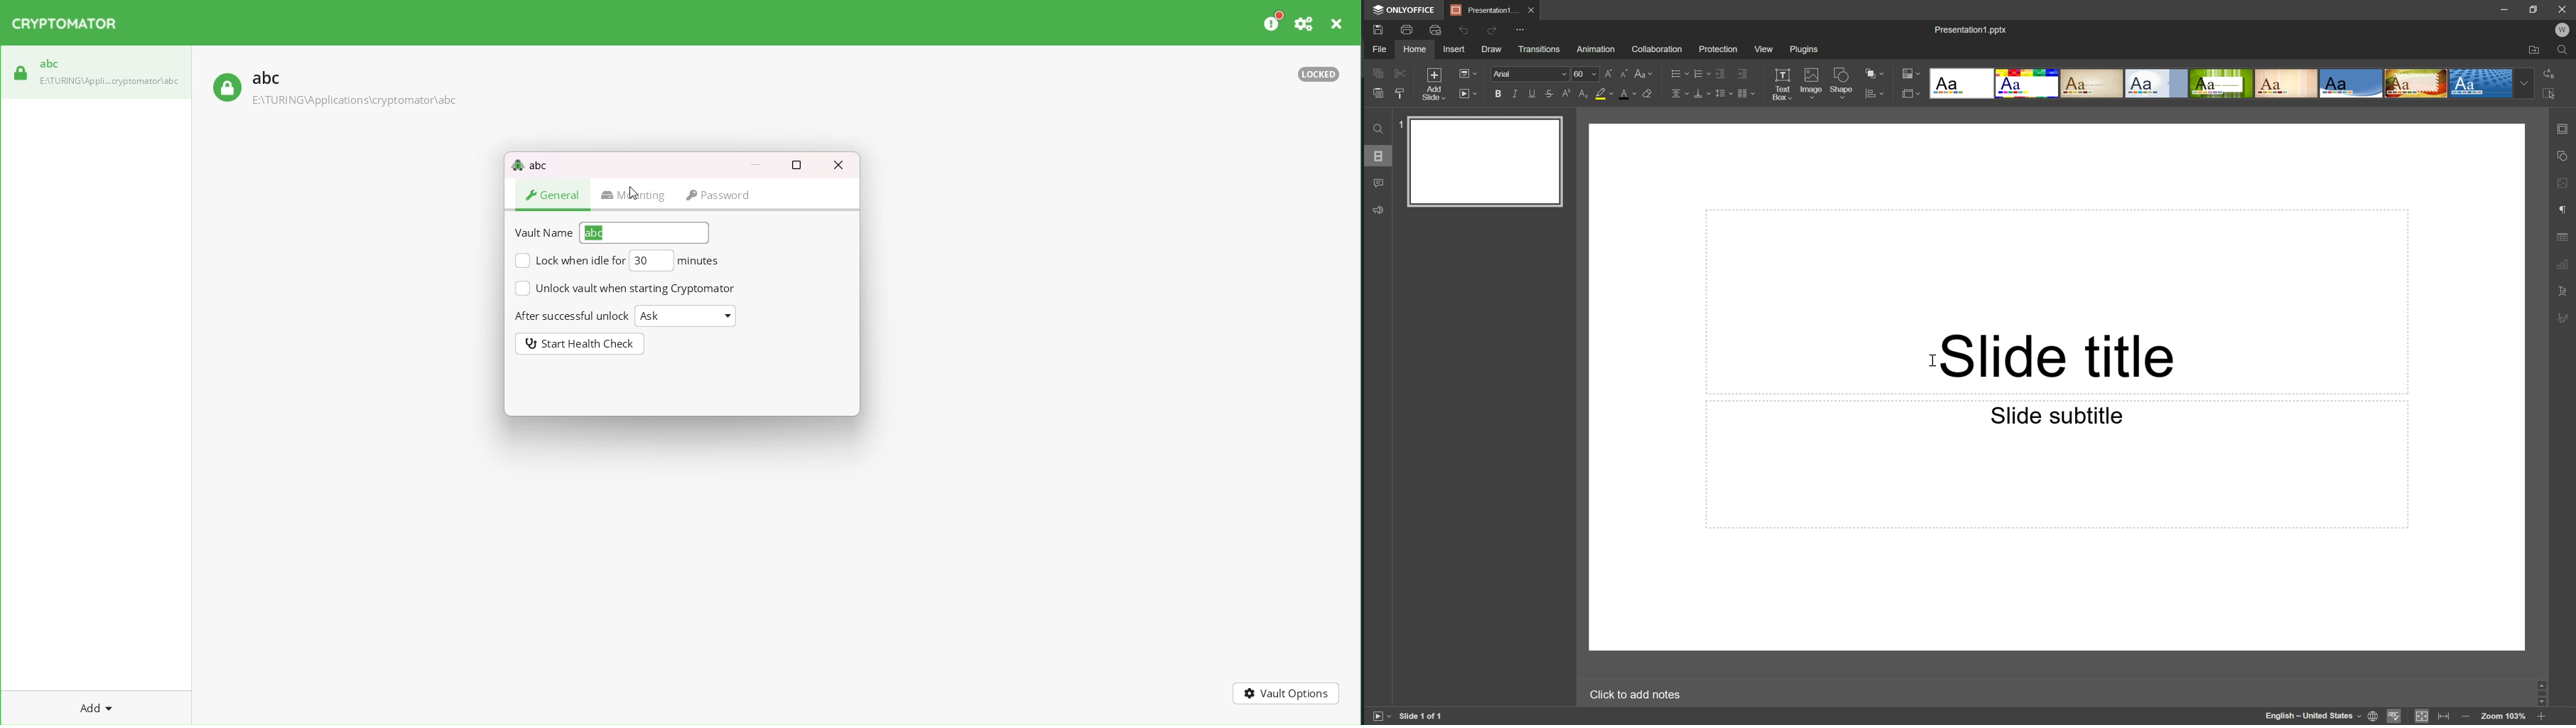  Describe the element at coordinates (1595, 49) in the screenshot. I see `Animation` at that location.